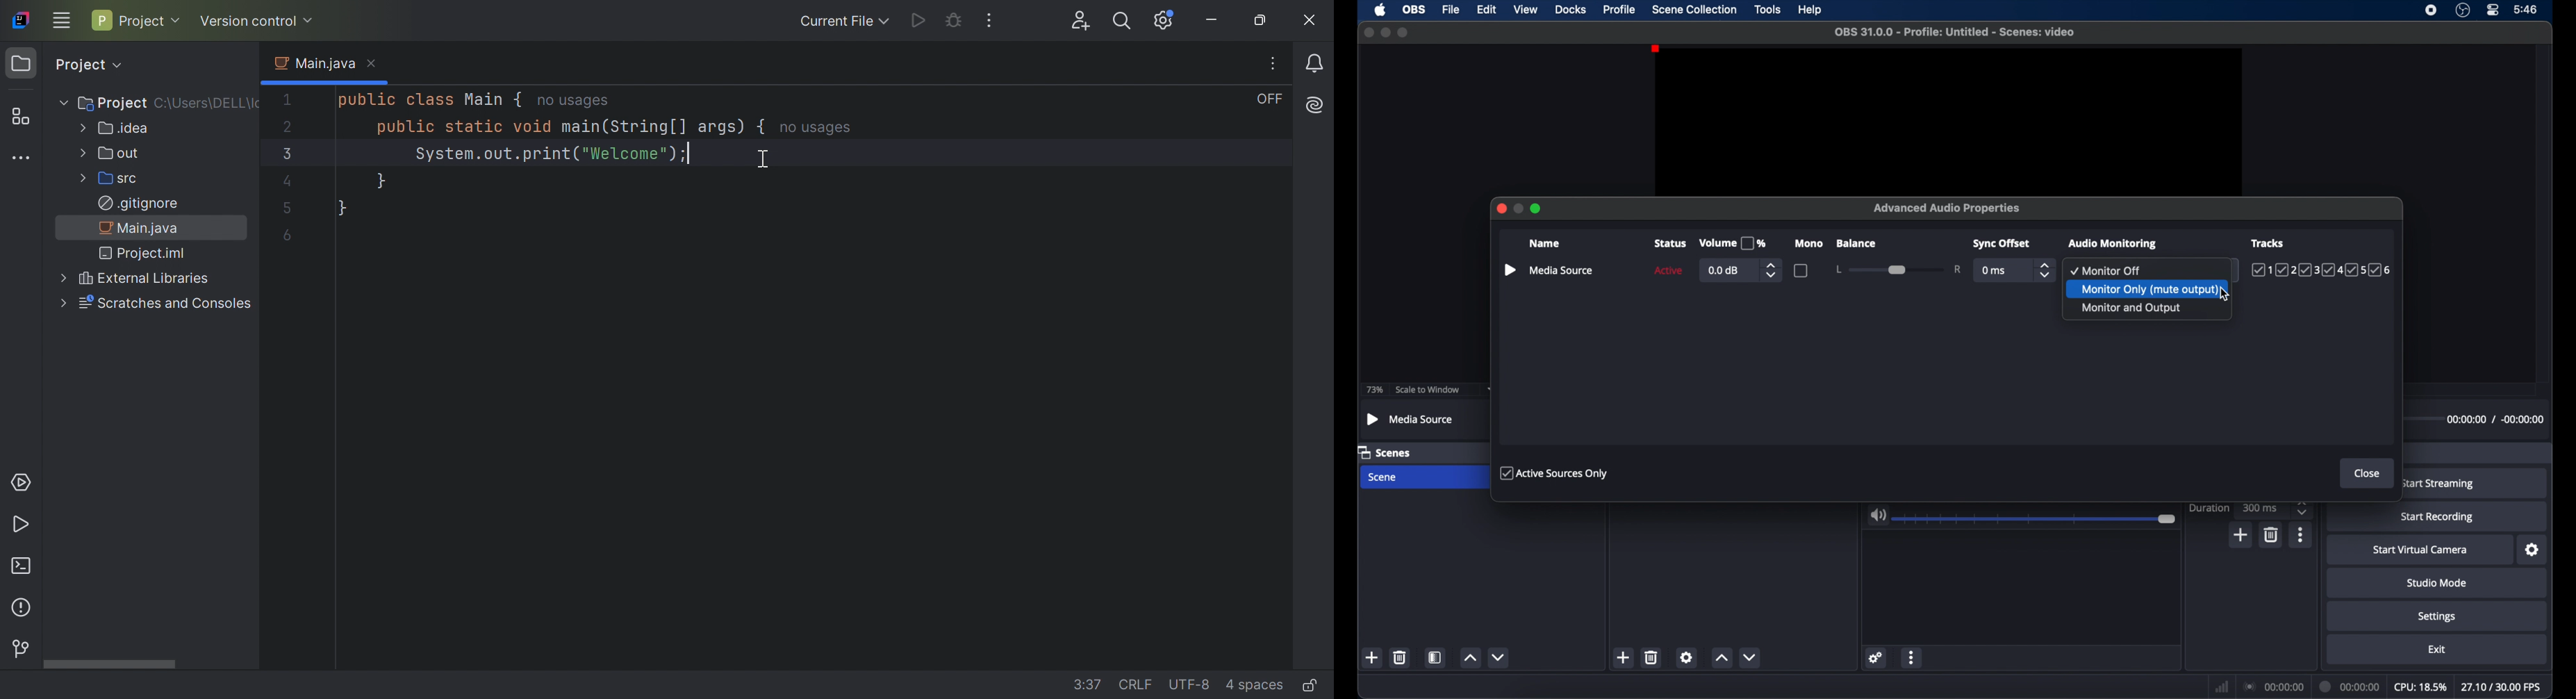  I want to click on network, so click(2222, 687).